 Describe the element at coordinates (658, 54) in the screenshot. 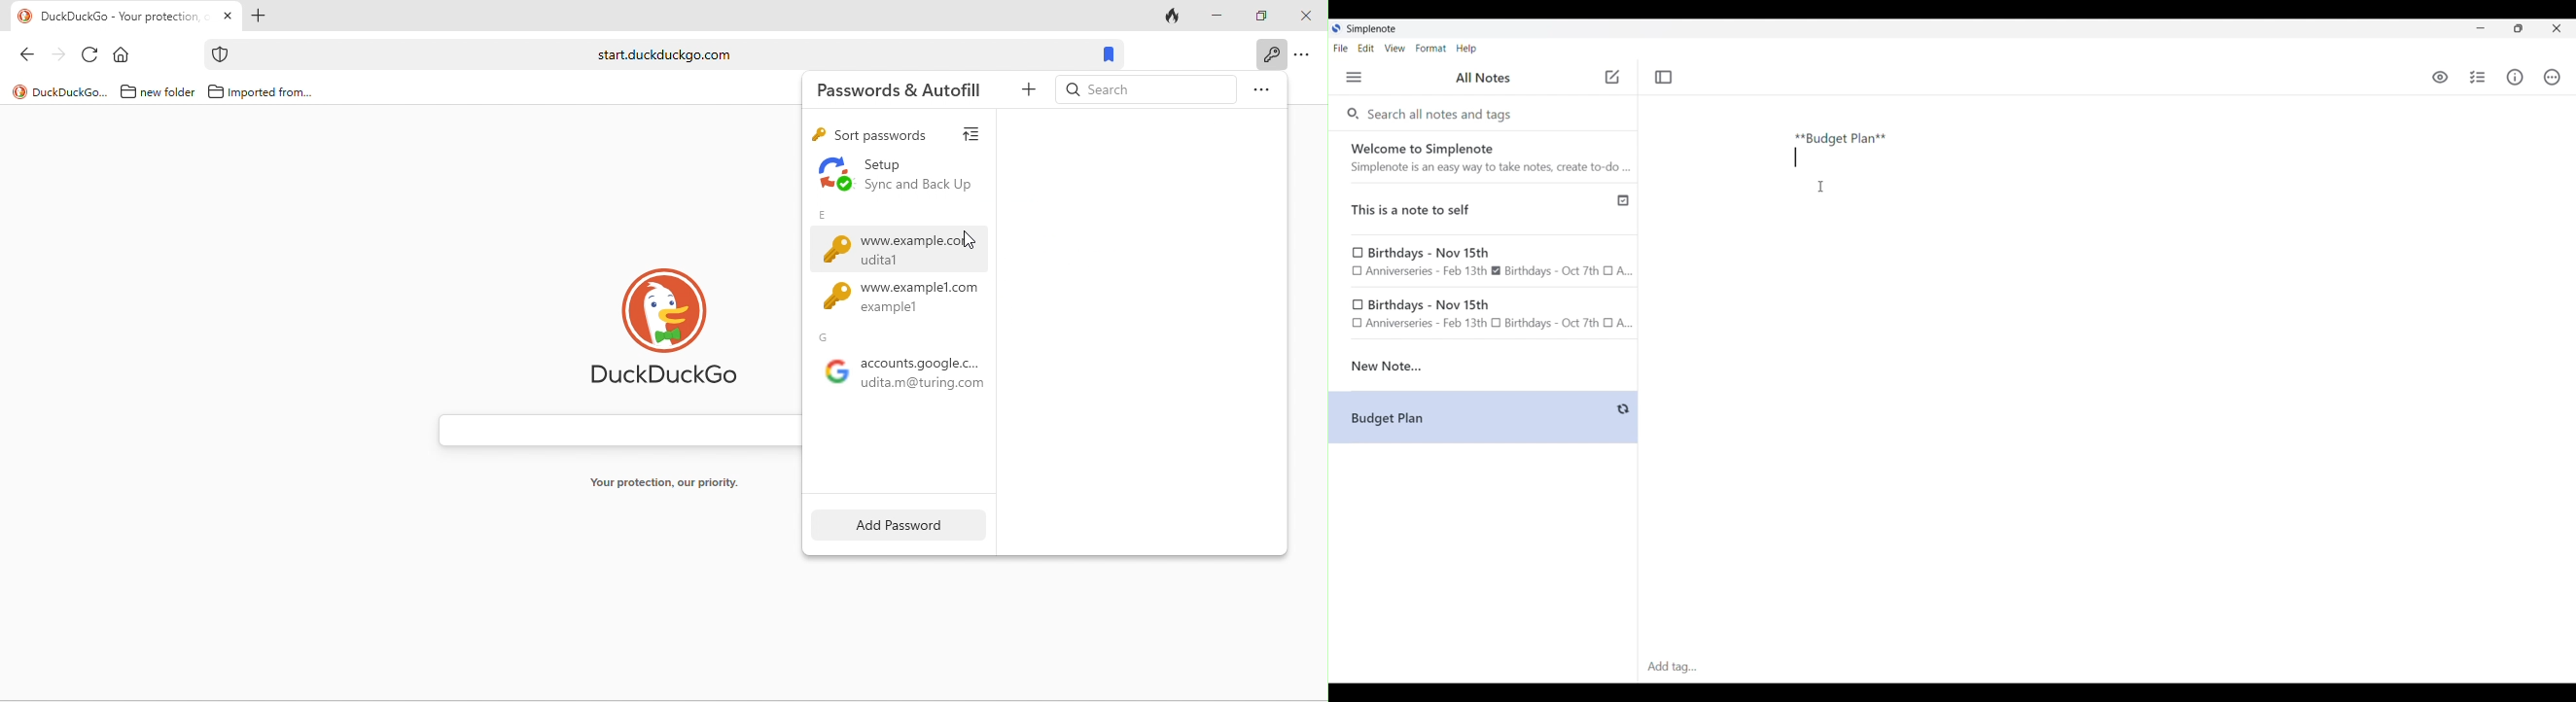

I see `search bar` at that location.